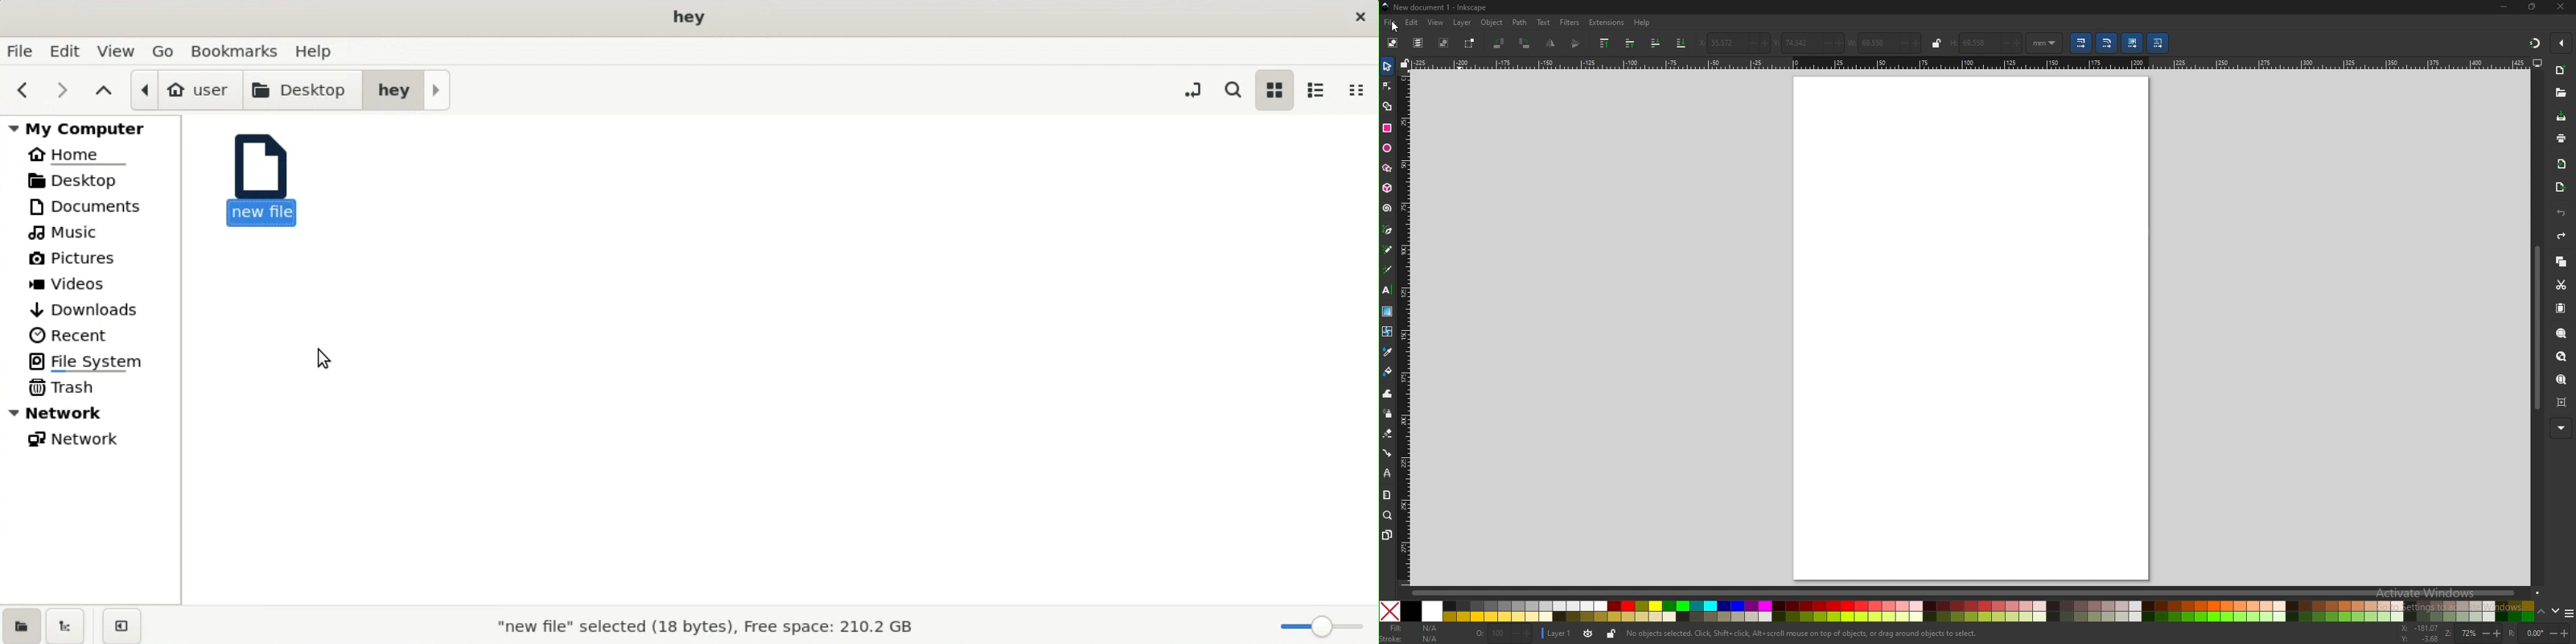 The height and width of the screenshot is (644, 2576). Describe the element at coordinates (1606, 23) in the screenshot. I see `extensions` at that location.